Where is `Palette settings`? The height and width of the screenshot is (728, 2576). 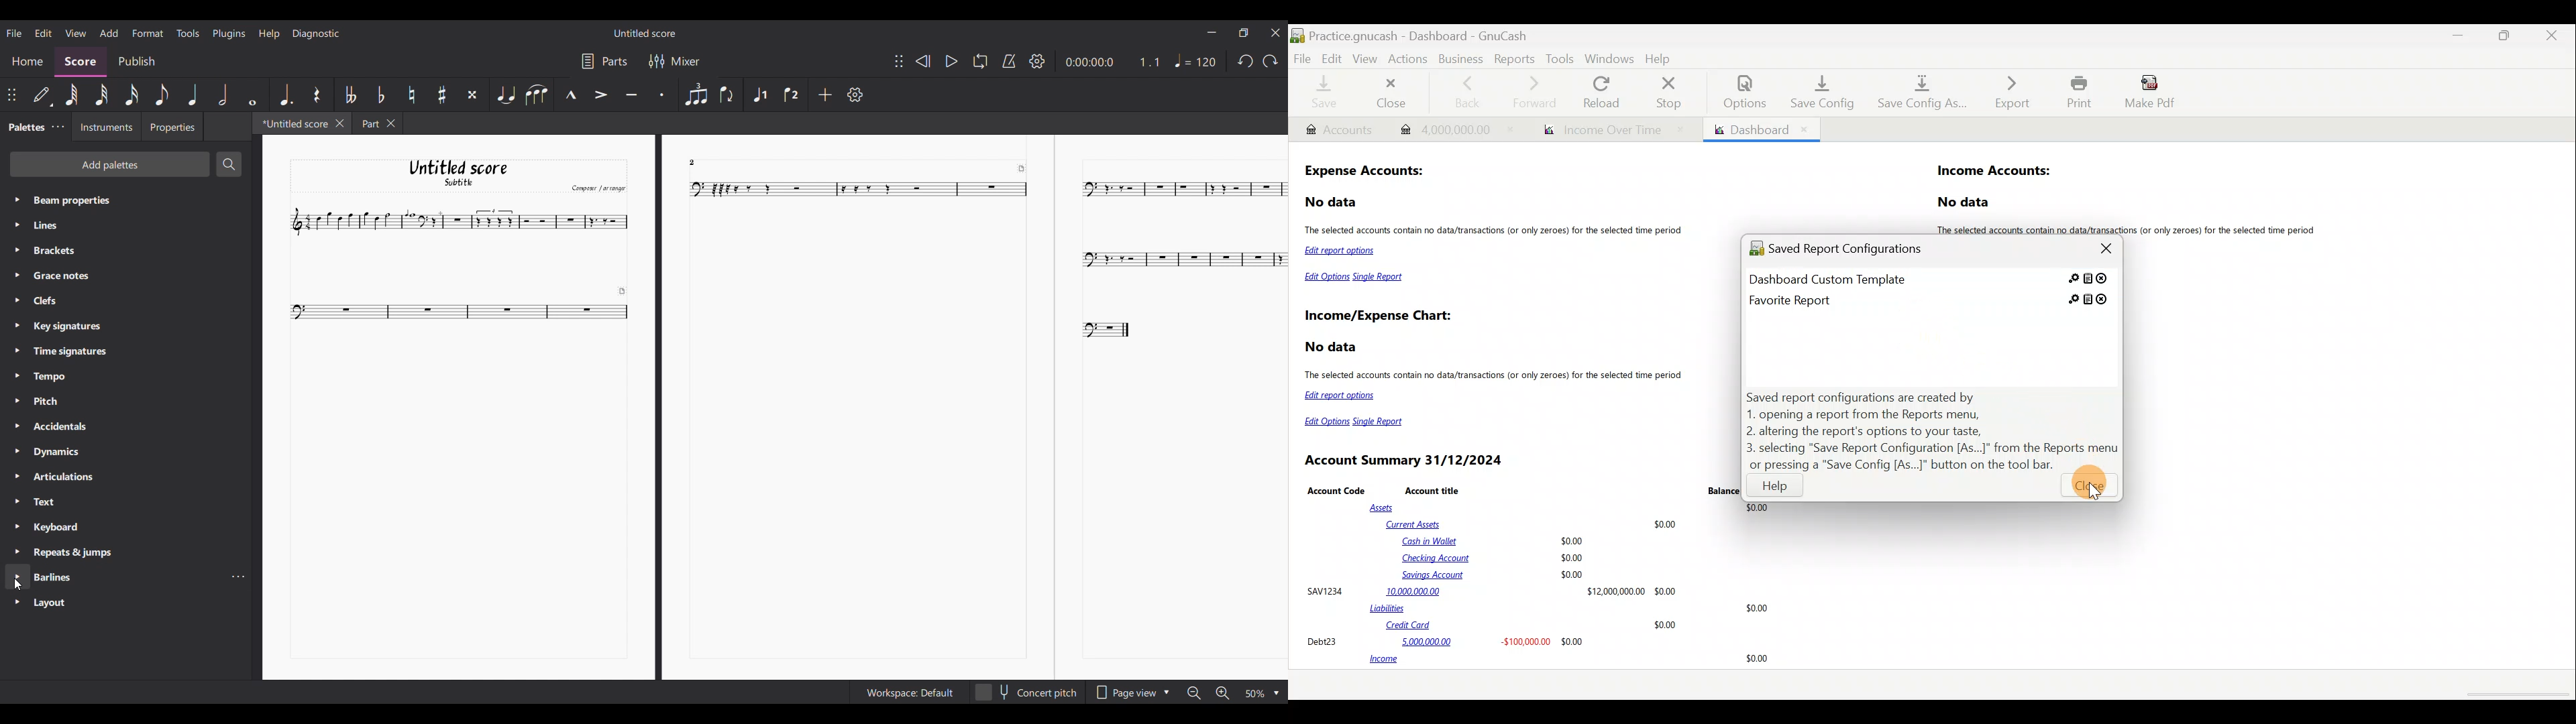
Palette settings is located at coordinates (53, 526).